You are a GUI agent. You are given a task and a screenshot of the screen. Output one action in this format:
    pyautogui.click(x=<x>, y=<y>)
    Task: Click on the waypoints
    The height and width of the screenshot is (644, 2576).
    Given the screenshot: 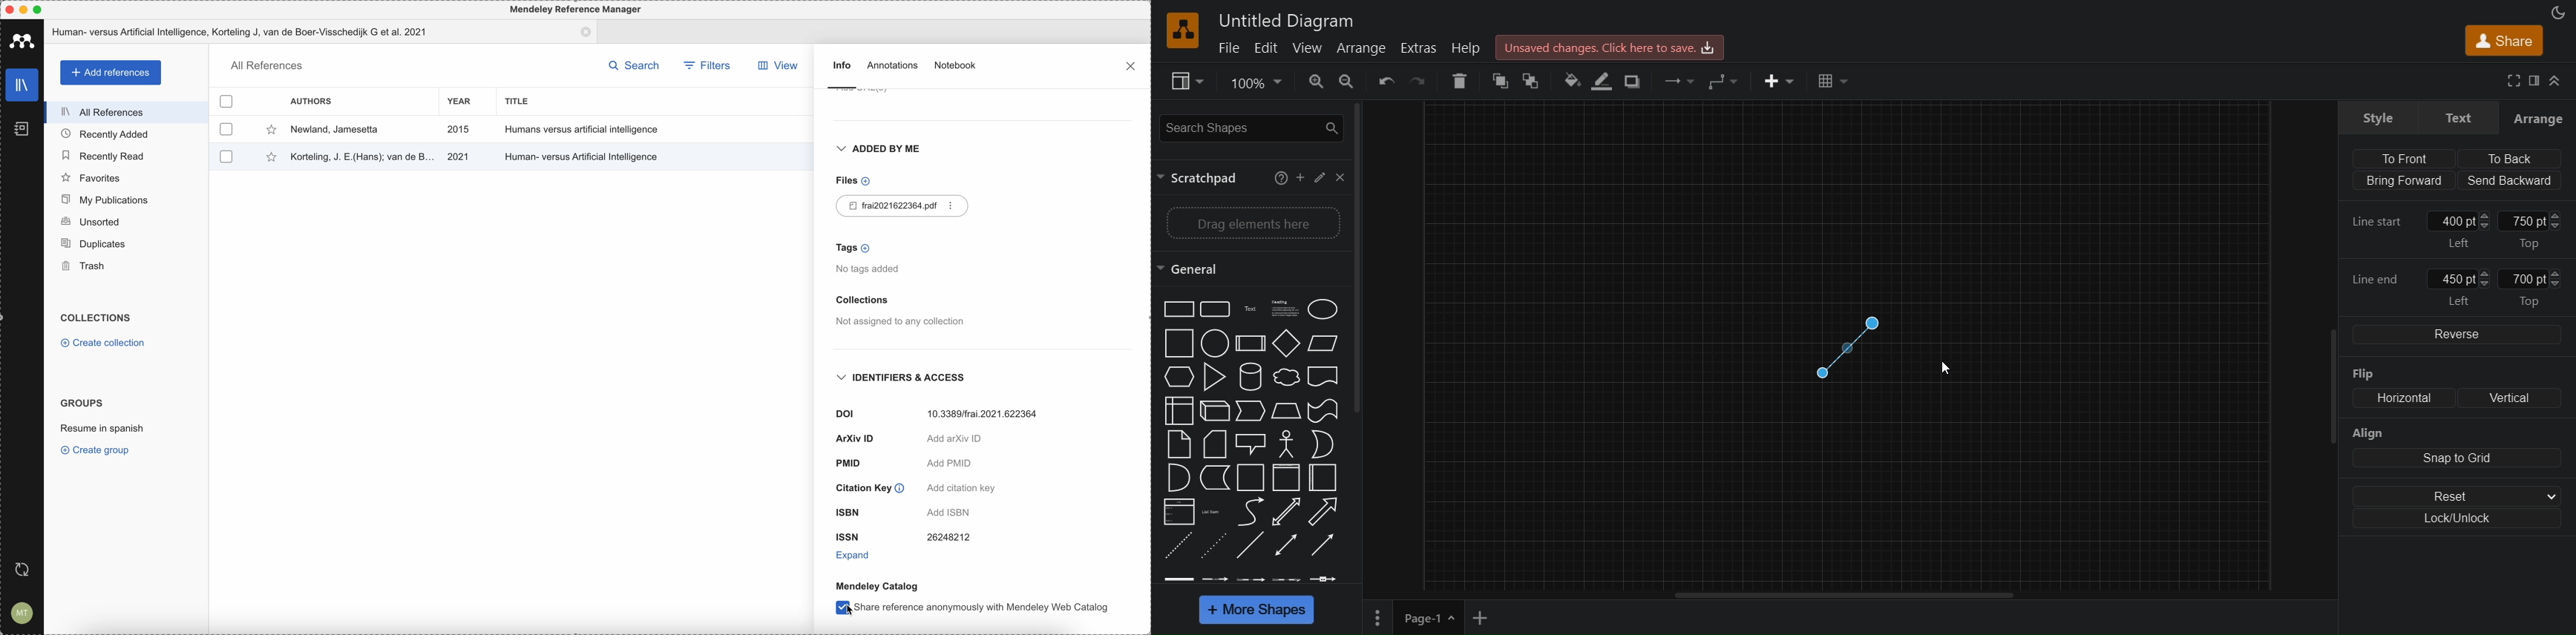 What is the action you would take?
    pyautogui.click(x=1726, y=83)
    